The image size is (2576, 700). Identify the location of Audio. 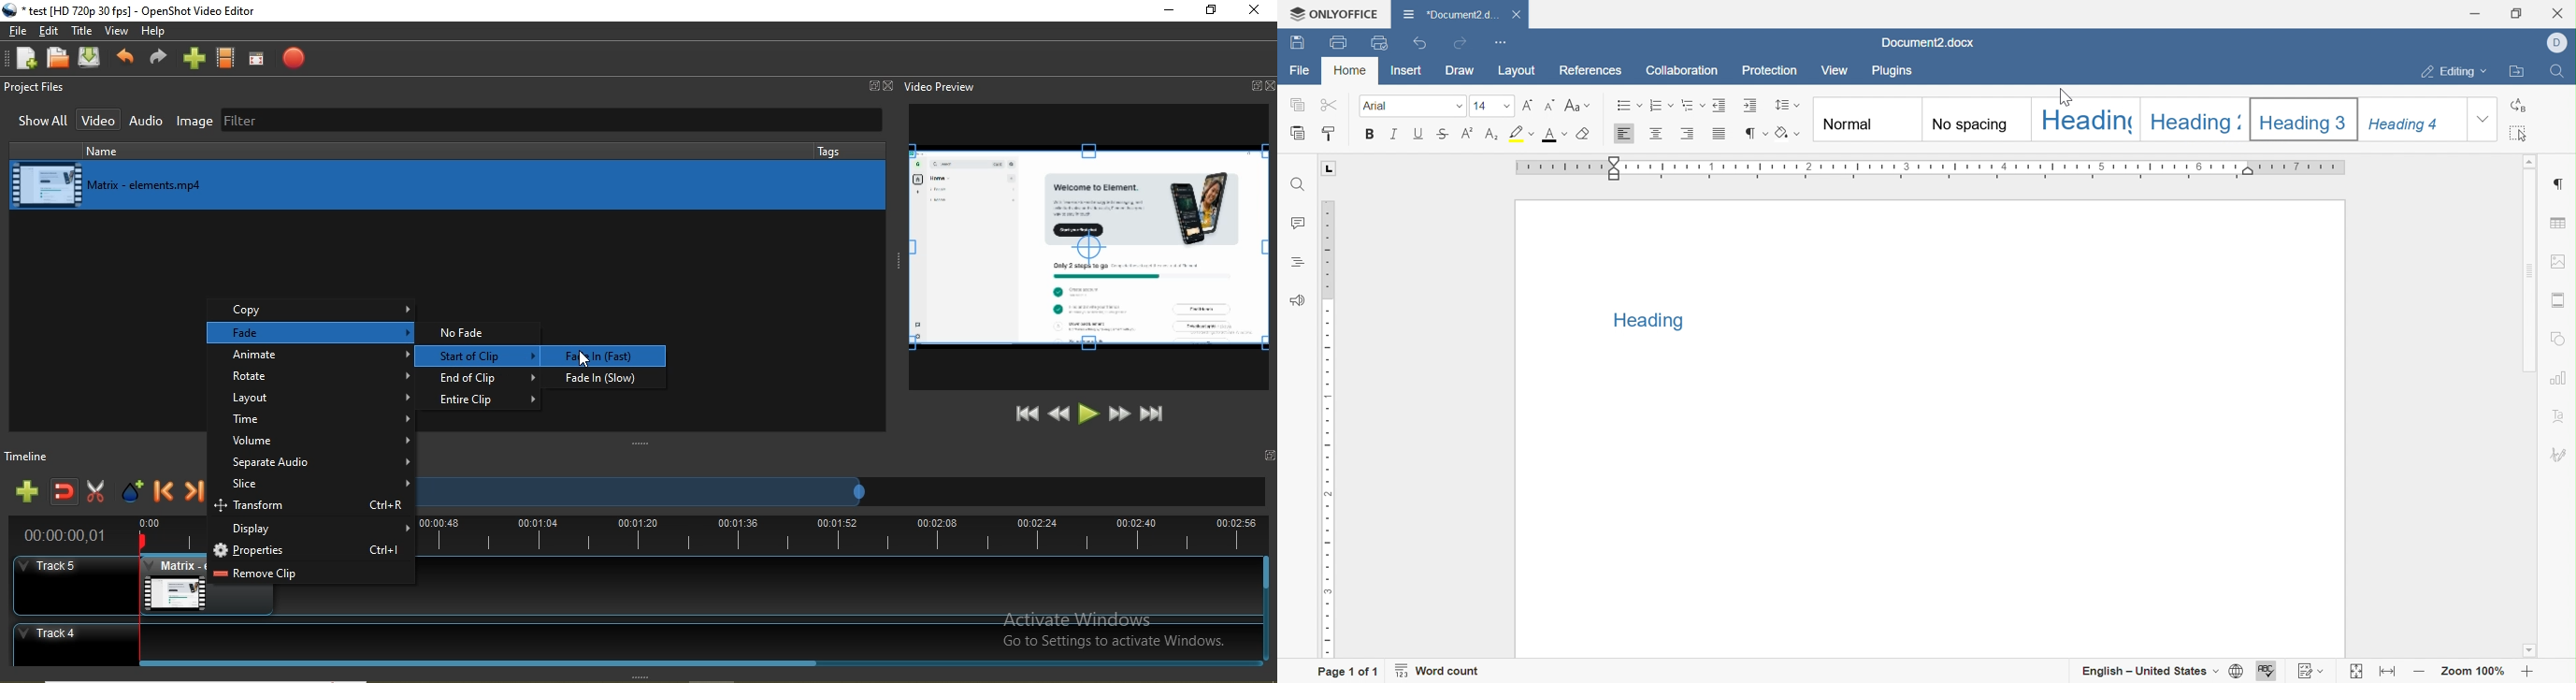
(148, 122).